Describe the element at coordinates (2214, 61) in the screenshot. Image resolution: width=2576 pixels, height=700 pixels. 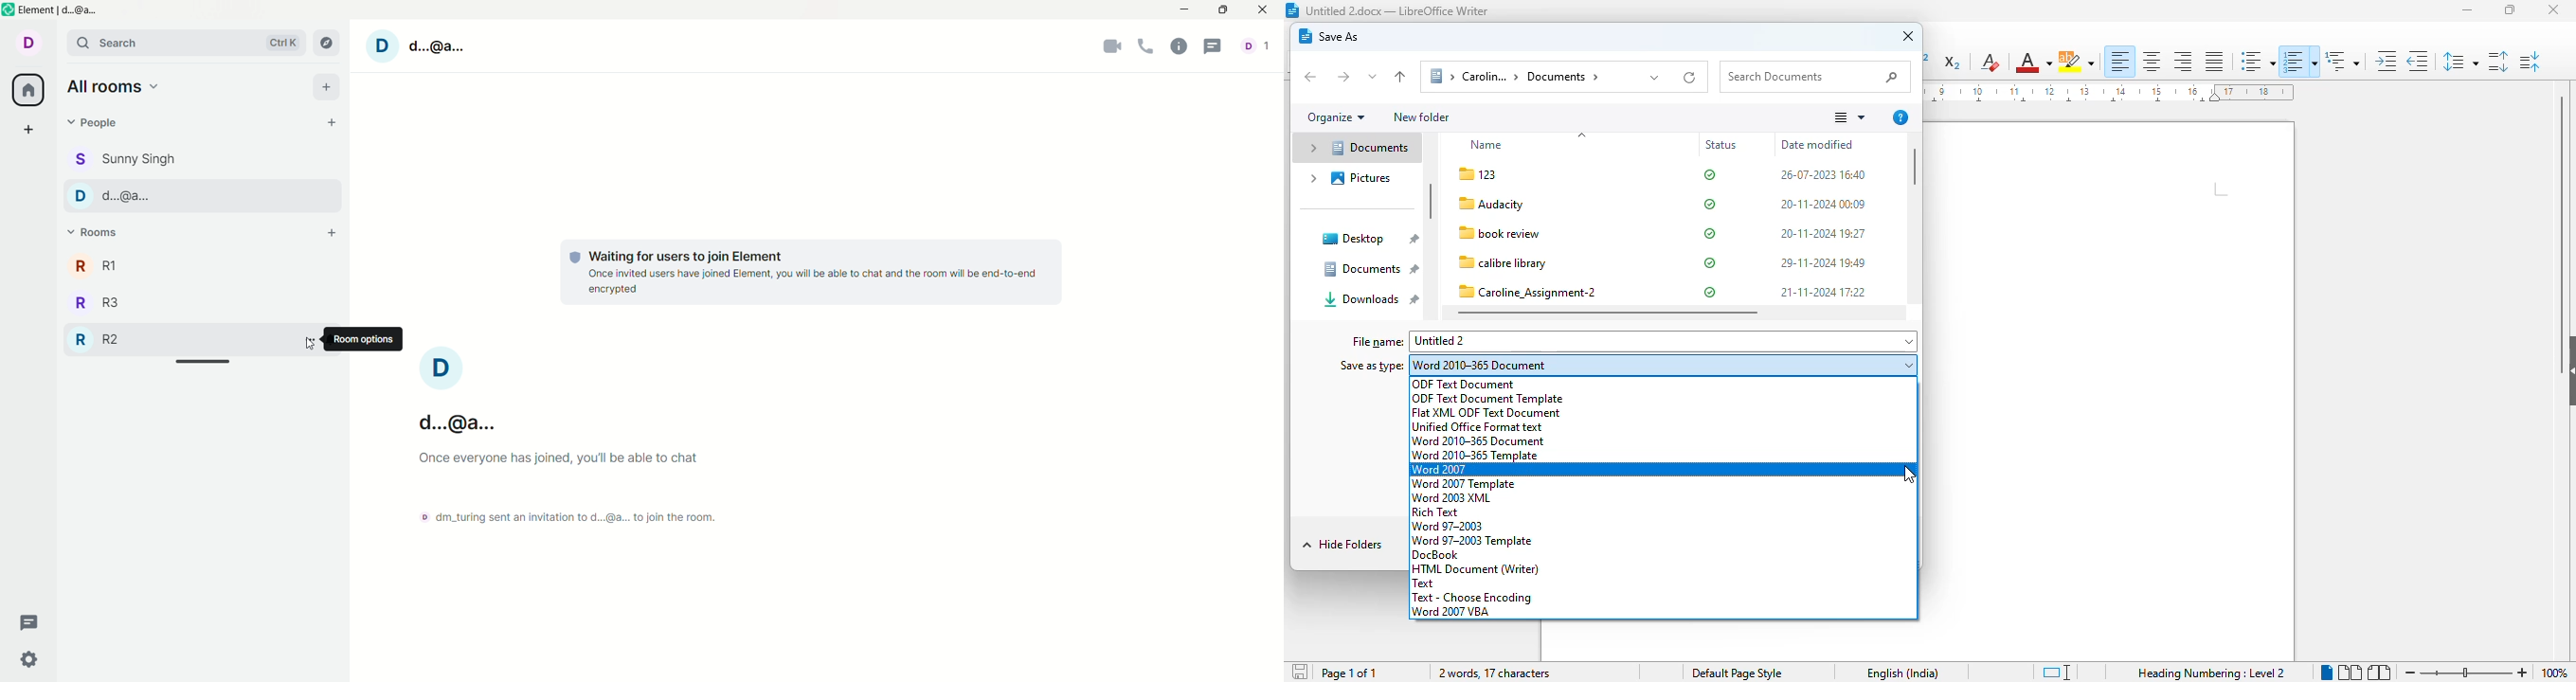
I see `justified` at that location.